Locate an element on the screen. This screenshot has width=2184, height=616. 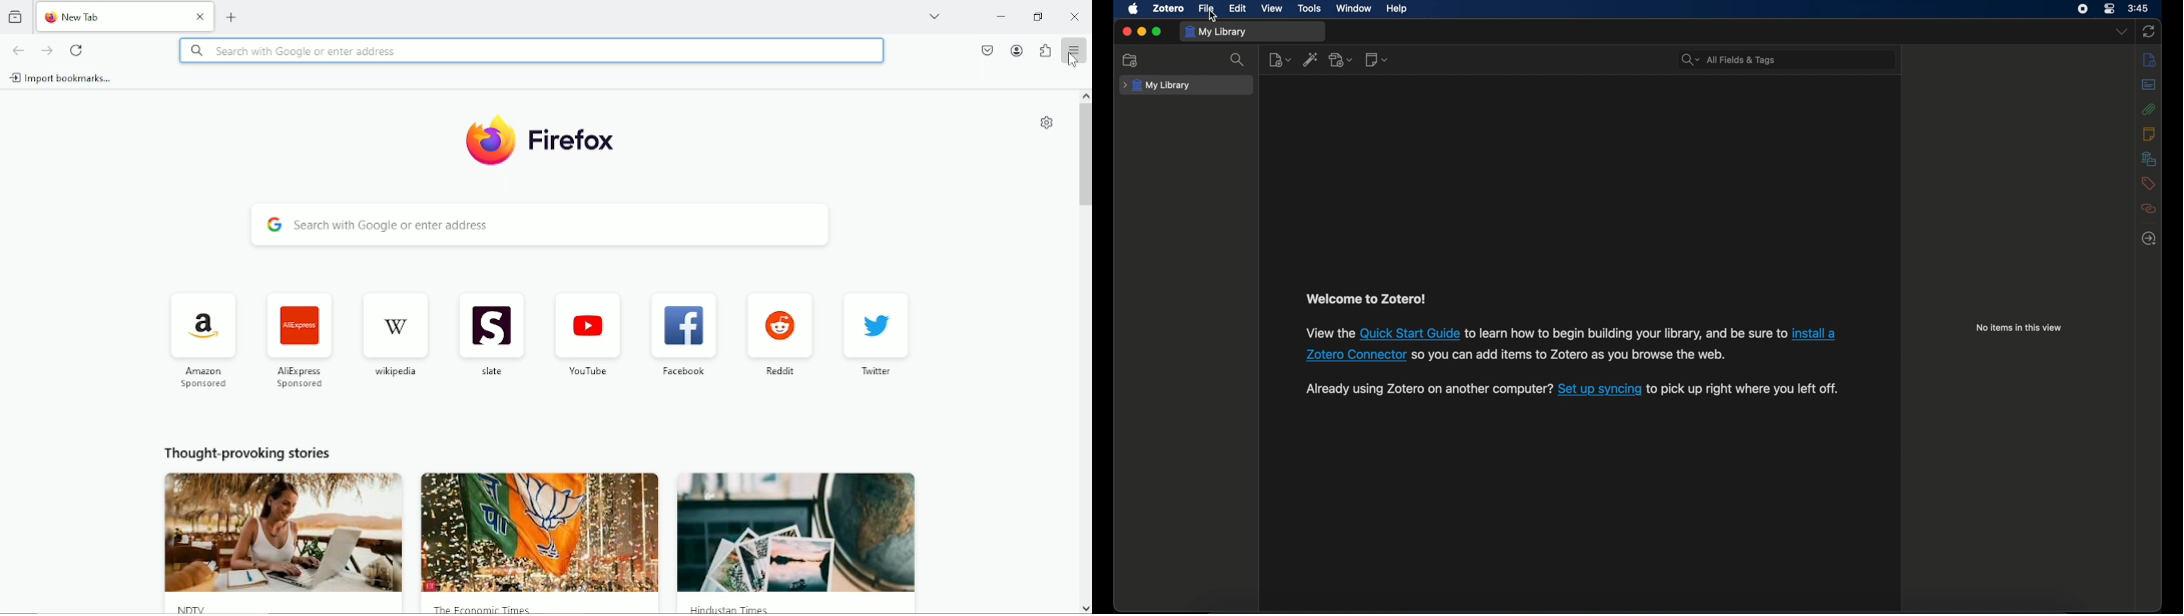
related is located at coordinates (2150, 209).